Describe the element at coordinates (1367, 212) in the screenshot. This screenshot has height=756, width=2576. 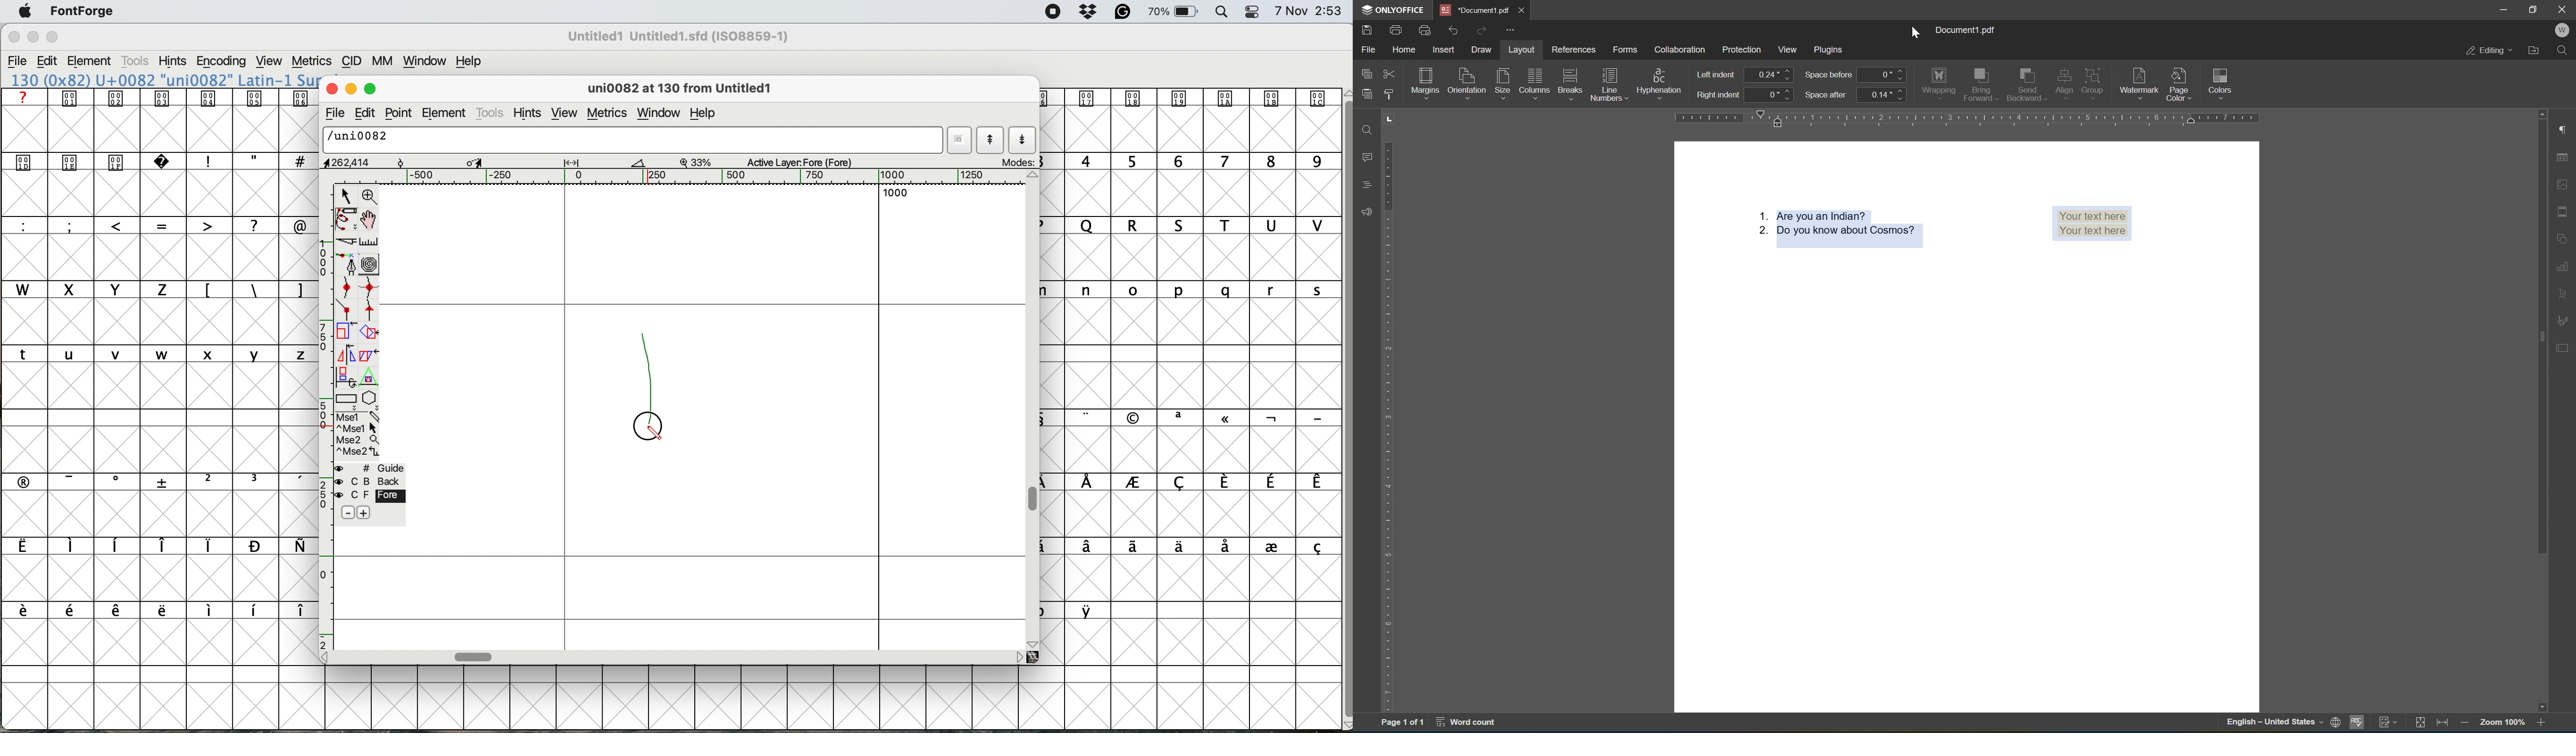
I see `Feedback & support` at that location.